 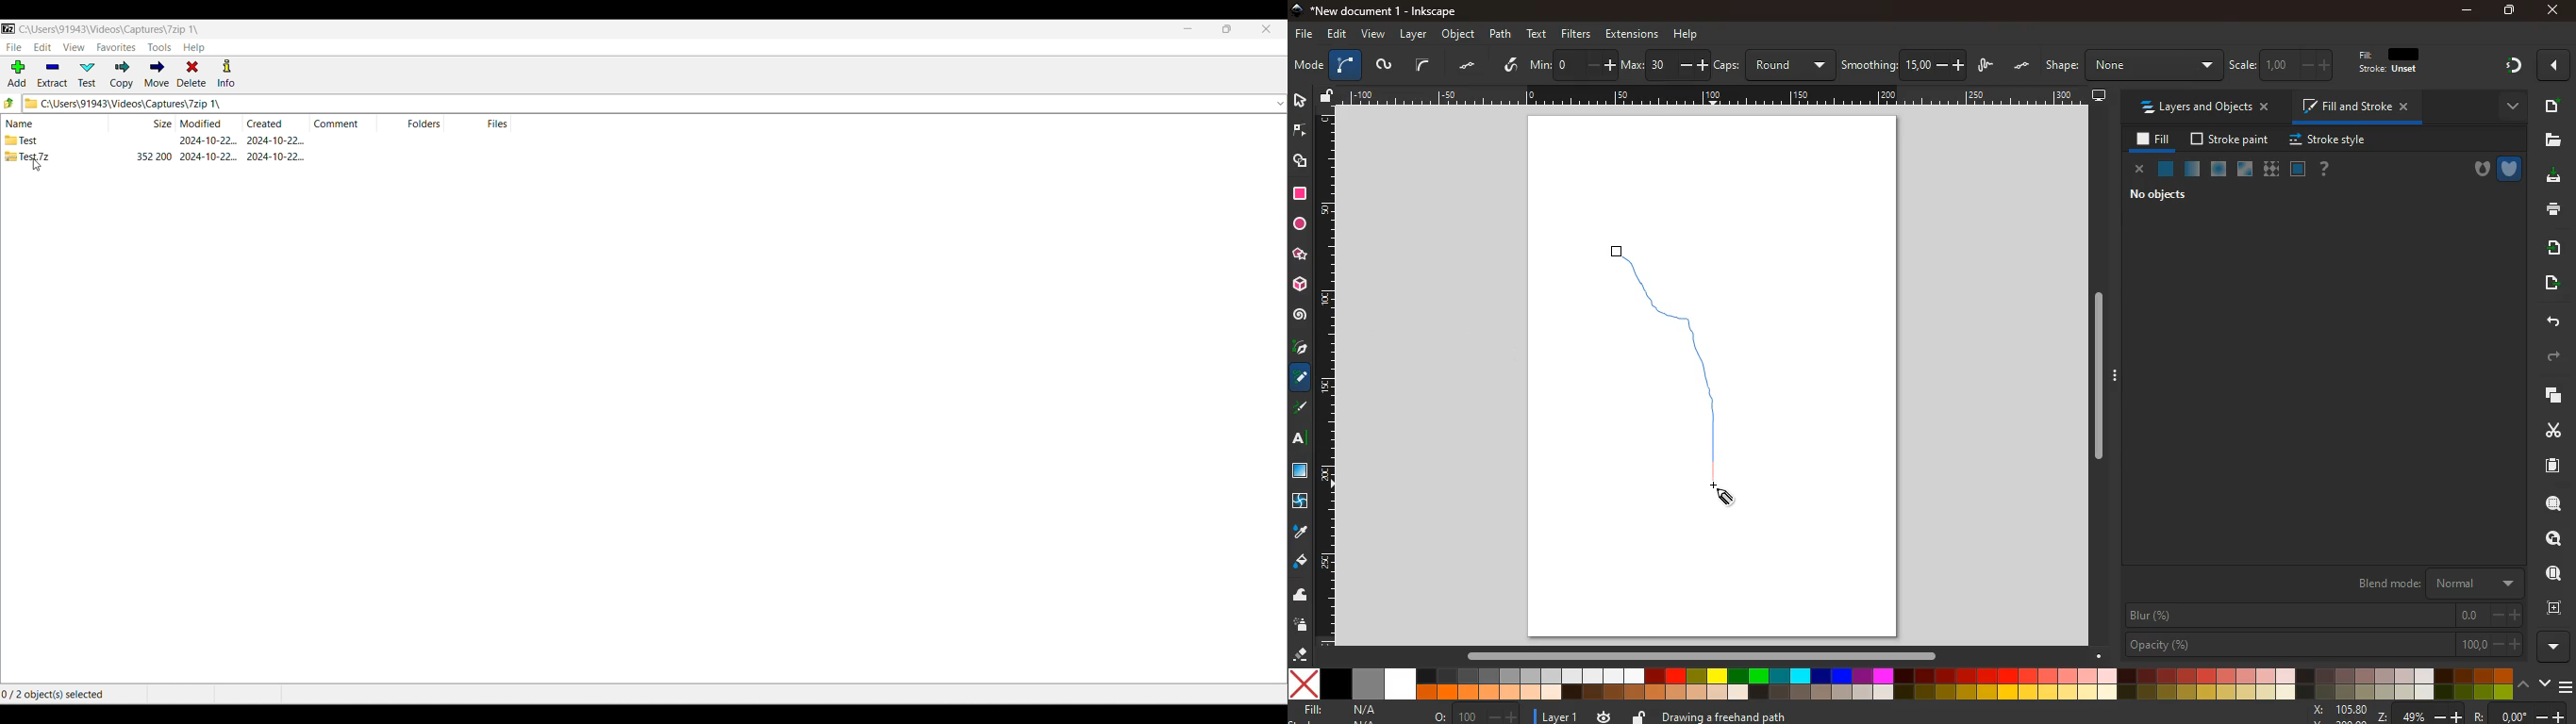 What do you see at coordinates (1266, 29) in the screenshot?
I see `Close interface` at bounding box center [1266, 29].